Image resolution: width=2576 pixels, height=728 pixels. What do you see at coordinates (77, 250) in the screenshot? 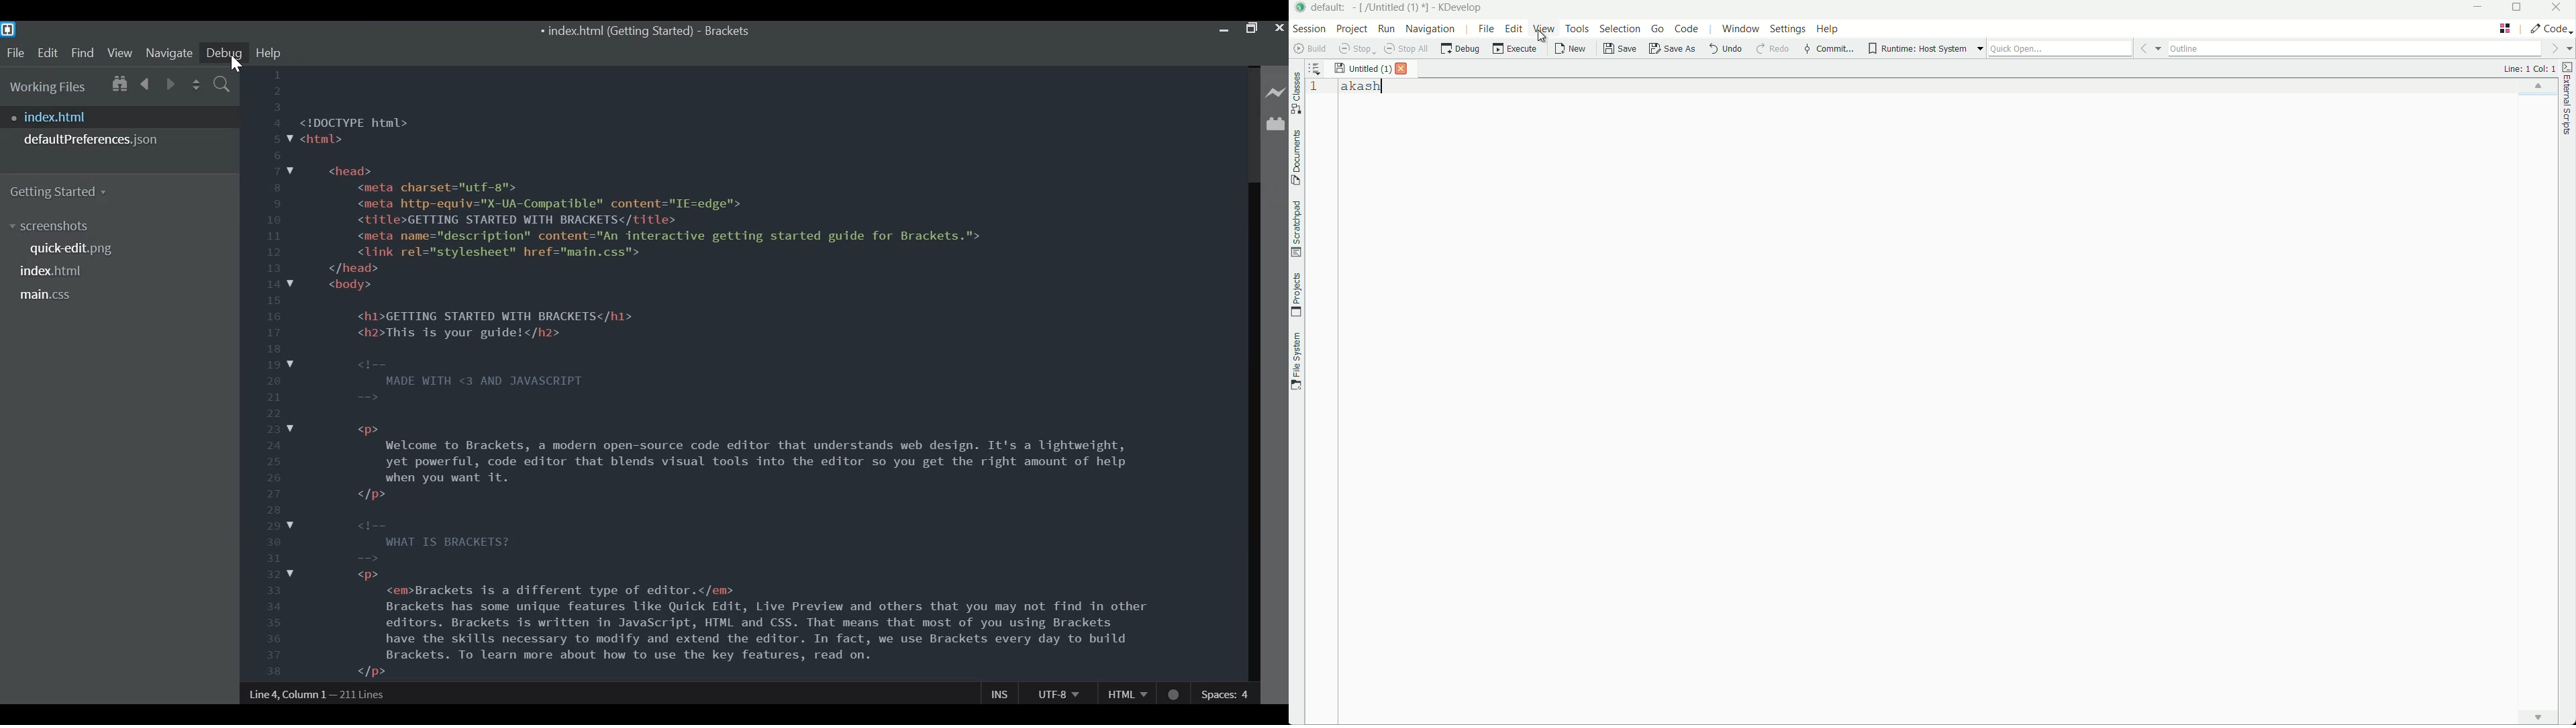
I see `quick-edit.png` at bounding box center [77, 250].